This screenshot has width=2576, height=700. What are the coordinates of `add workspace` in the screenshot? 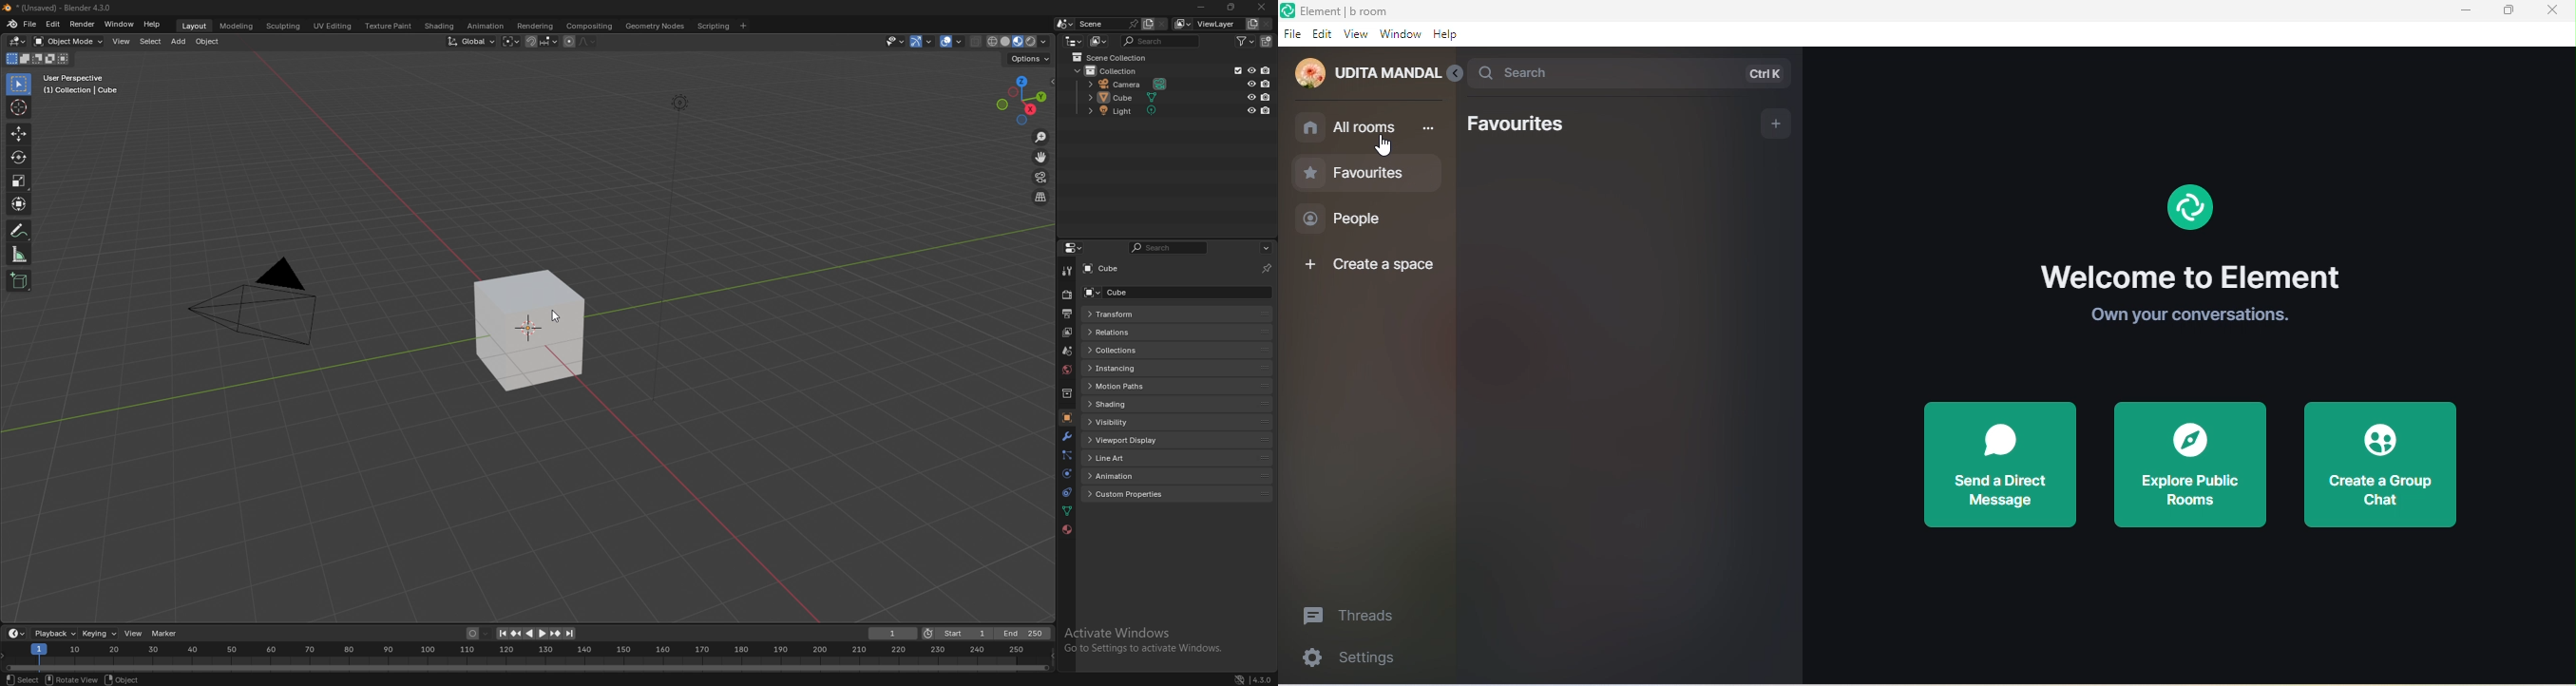 It's located at (743, 26).